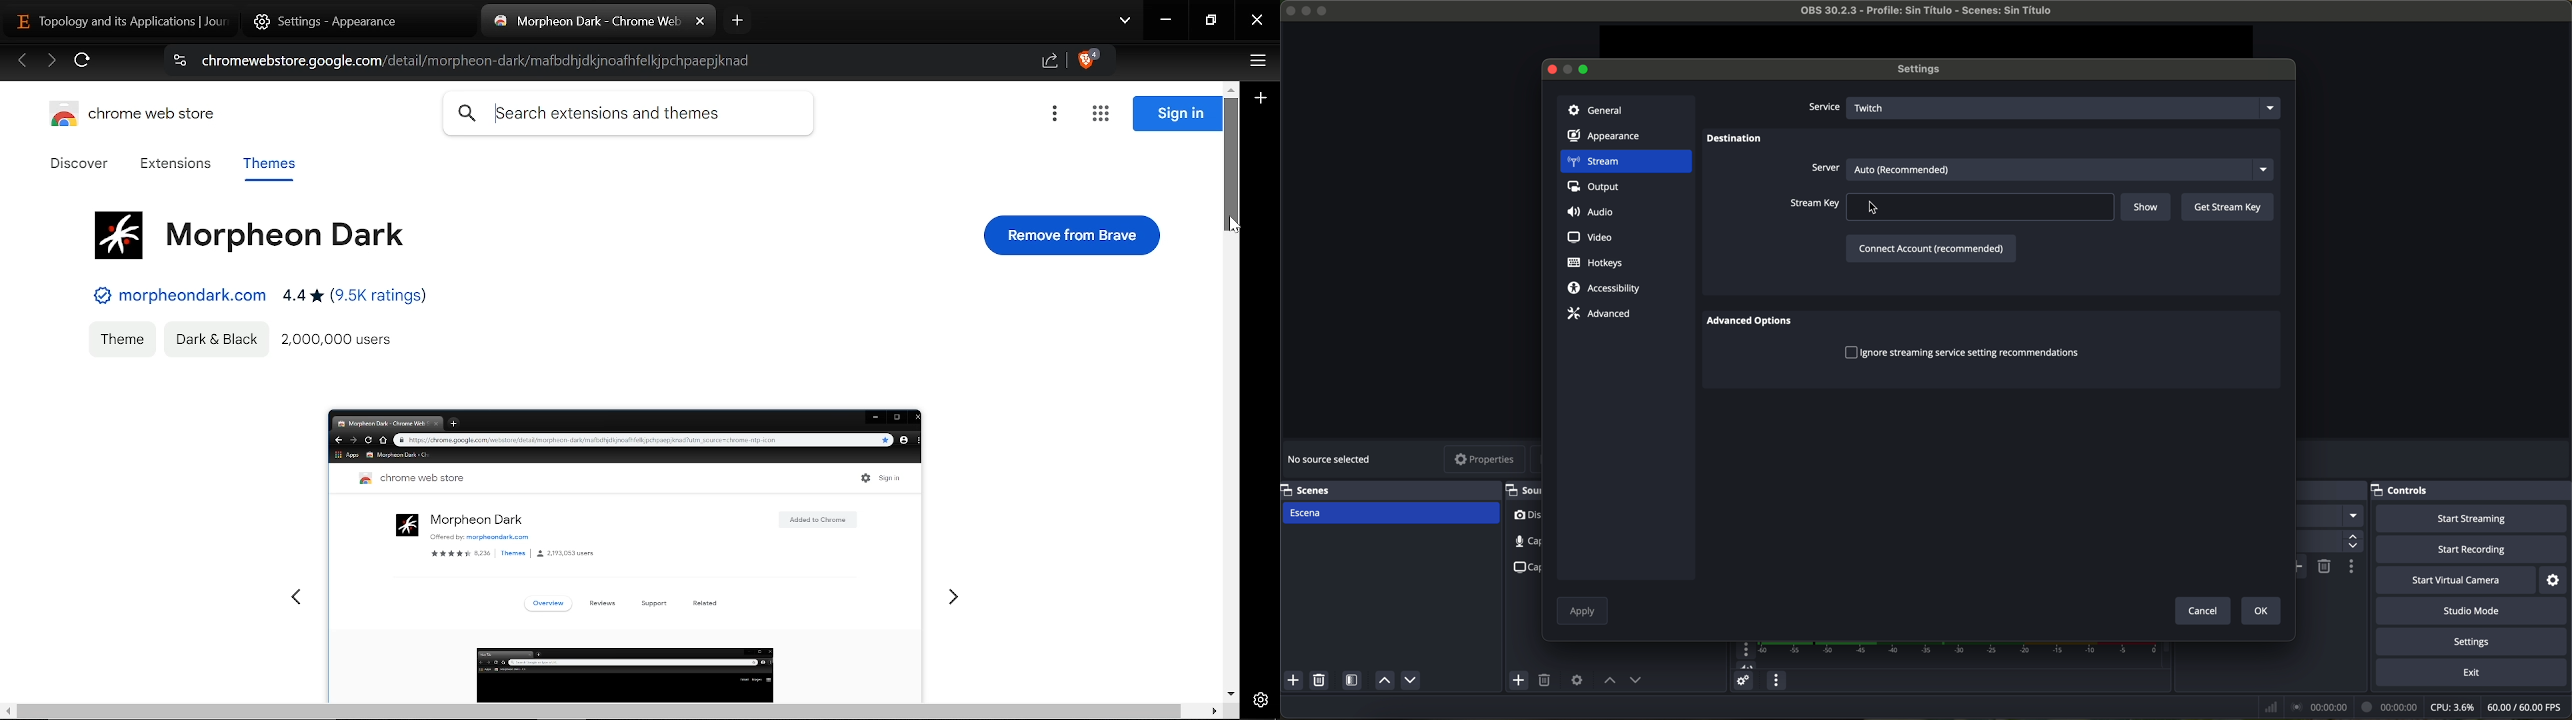 The height and width of the screenshot is (728, 2576). Describe the element at coordinates (1593, 213) in the screenshot. I see `audio` at that location.